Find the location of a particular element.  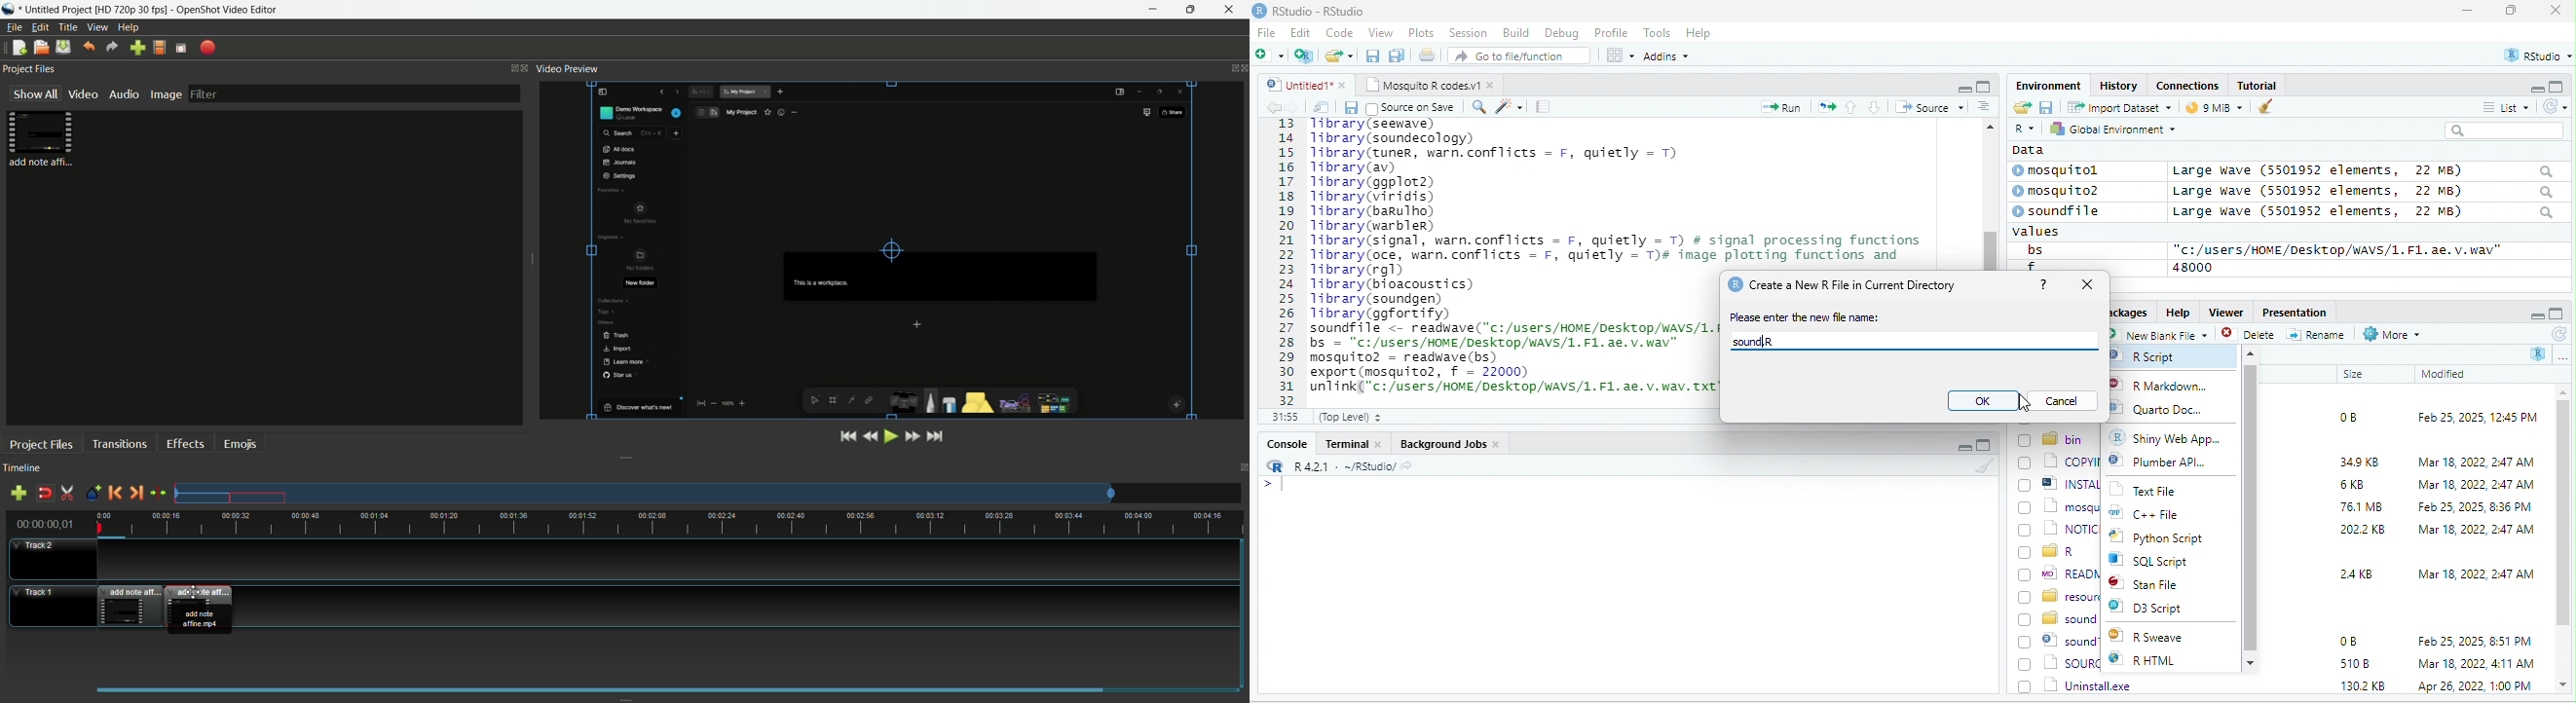

RHTML is located at coordinates (2157, 661).